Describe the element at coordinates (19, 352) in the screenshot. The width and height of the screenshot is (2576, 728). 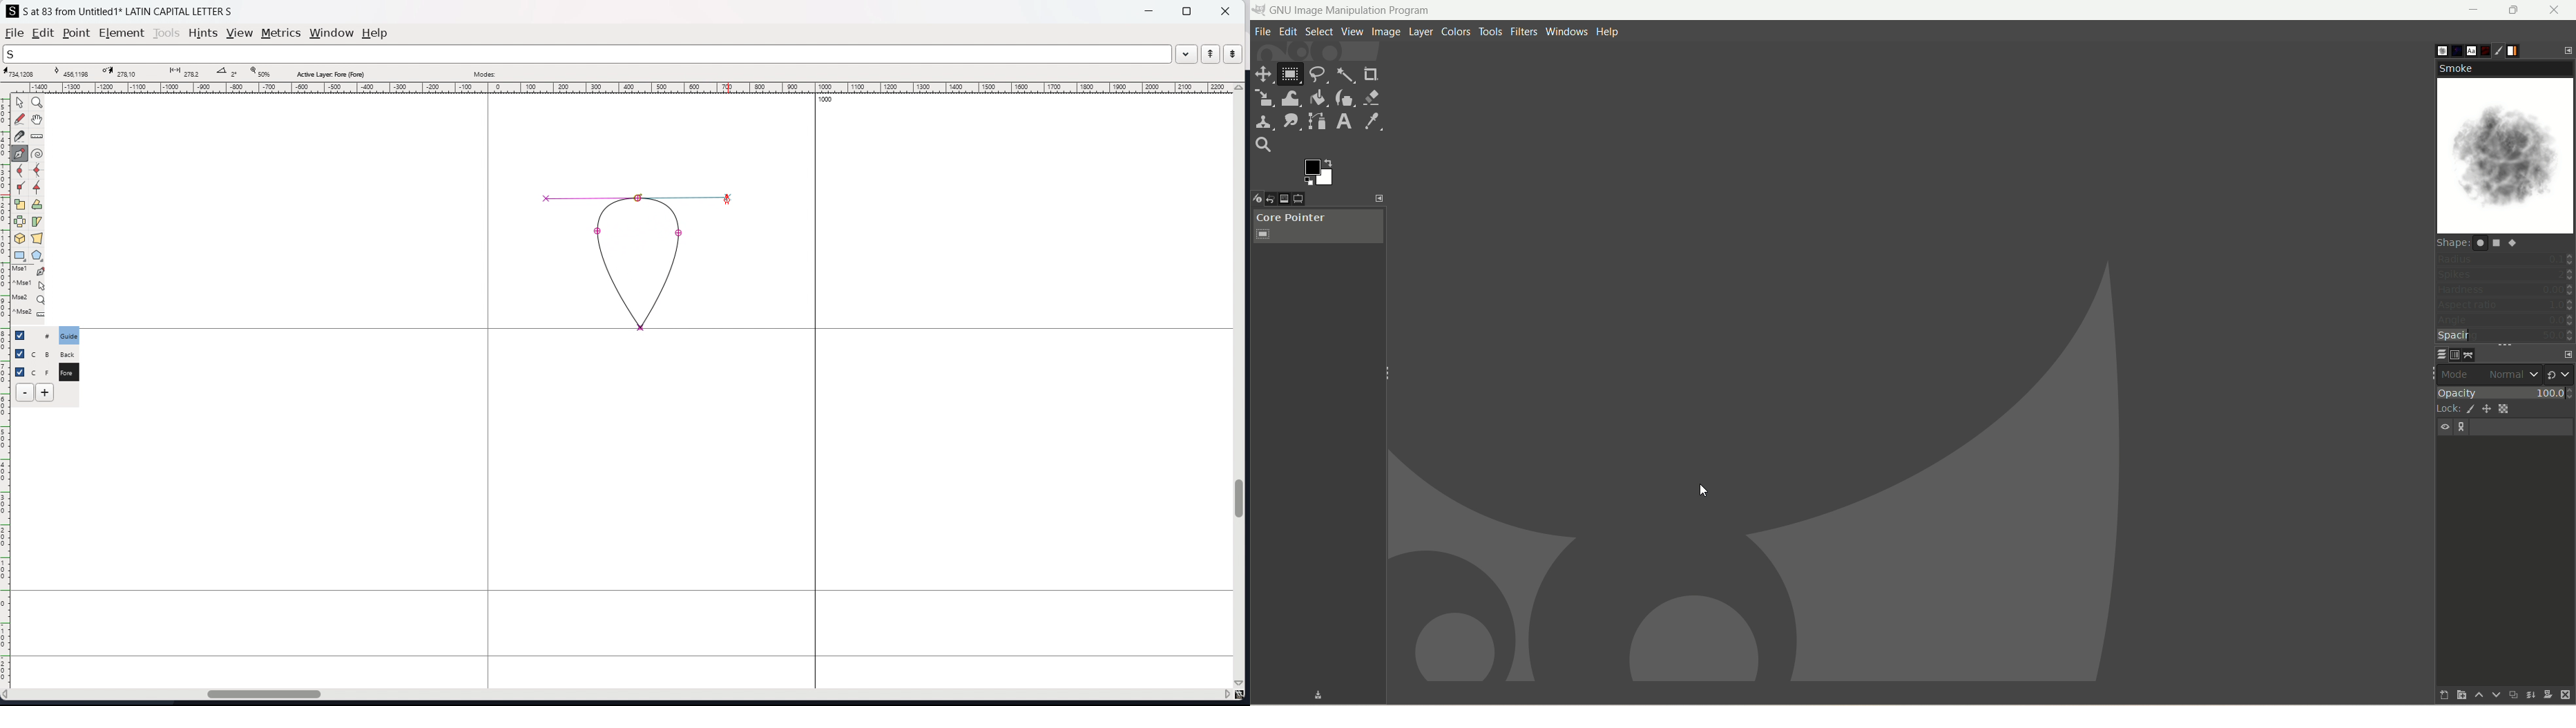
I see `checkbox` at that location.